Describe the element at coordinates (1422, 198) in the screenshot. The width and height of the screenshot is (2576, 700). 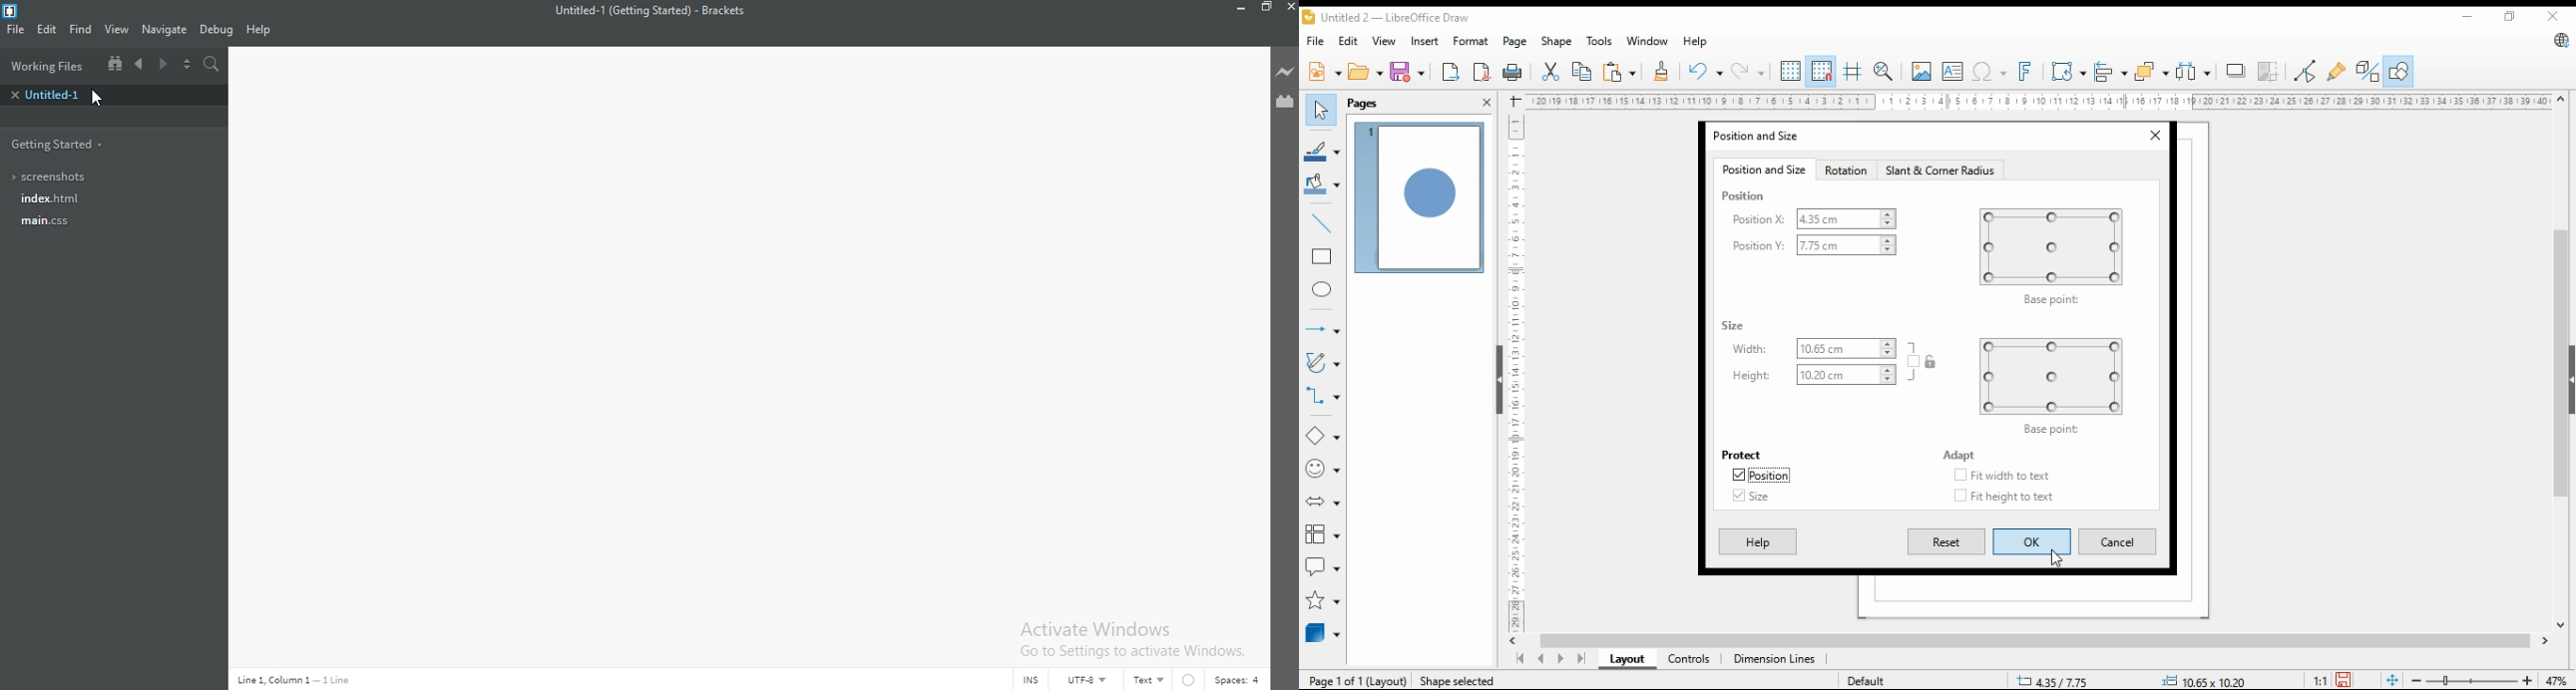
I see `page 1` at that location.